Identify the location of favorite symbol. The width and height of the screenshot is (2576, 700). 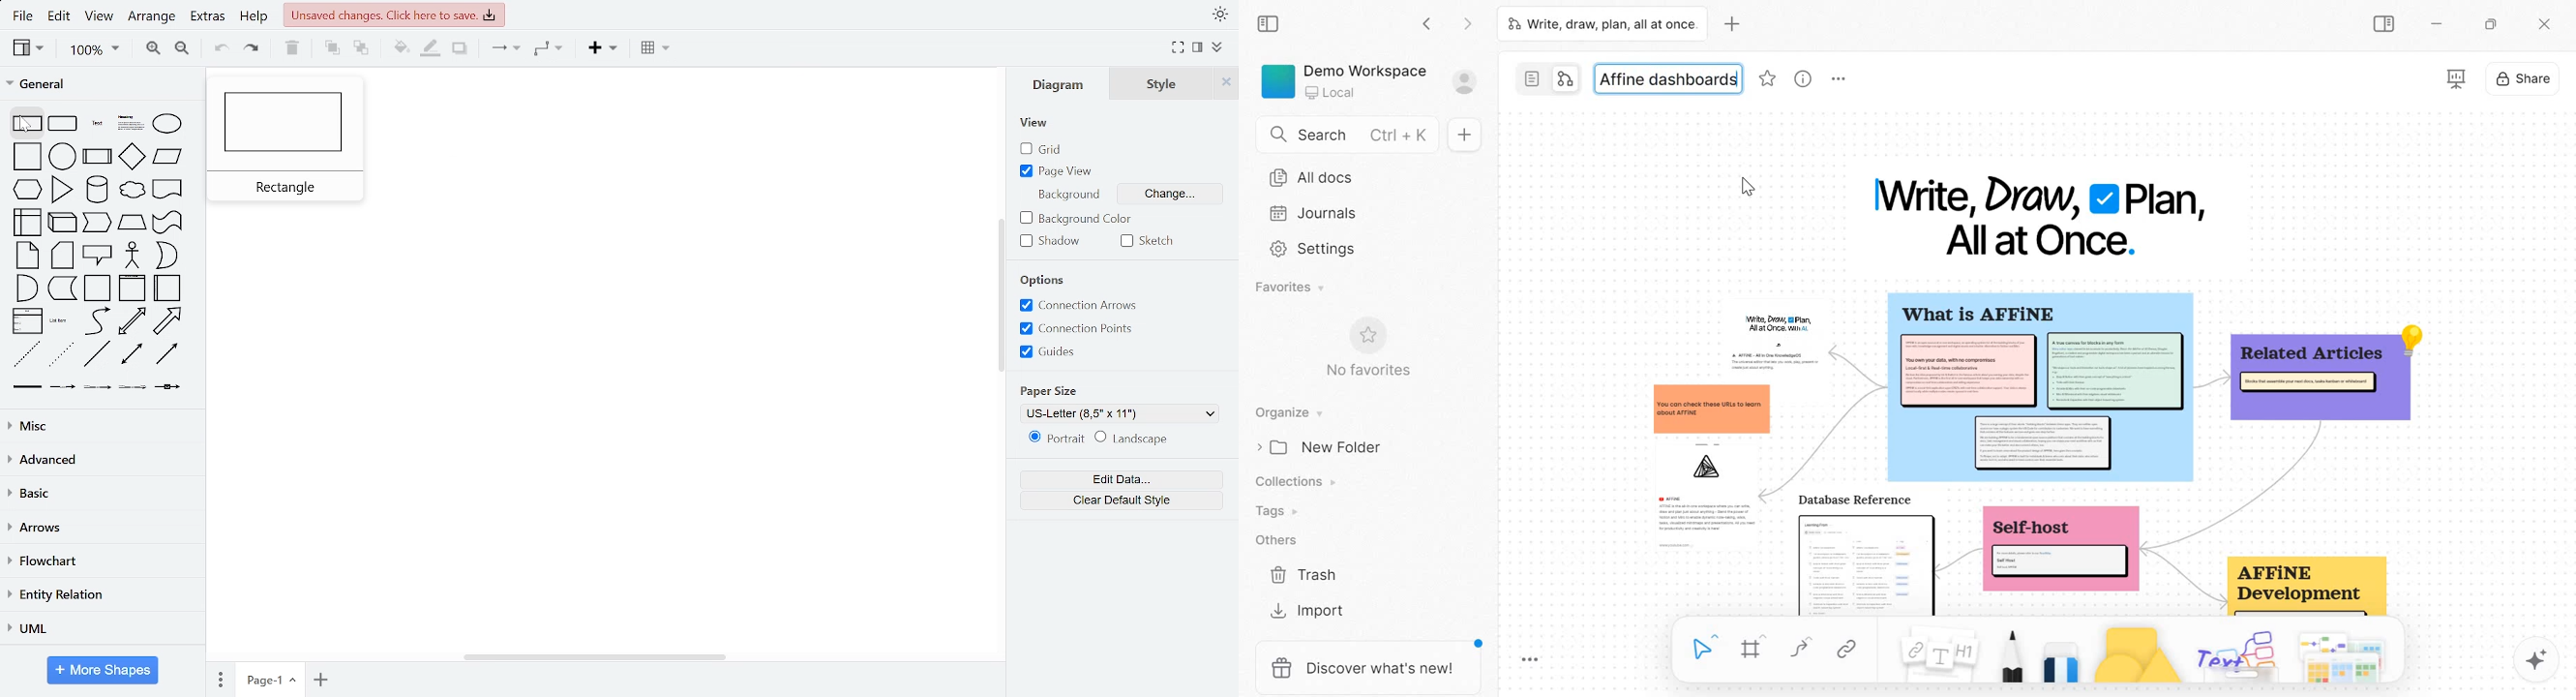
(1365, 335).